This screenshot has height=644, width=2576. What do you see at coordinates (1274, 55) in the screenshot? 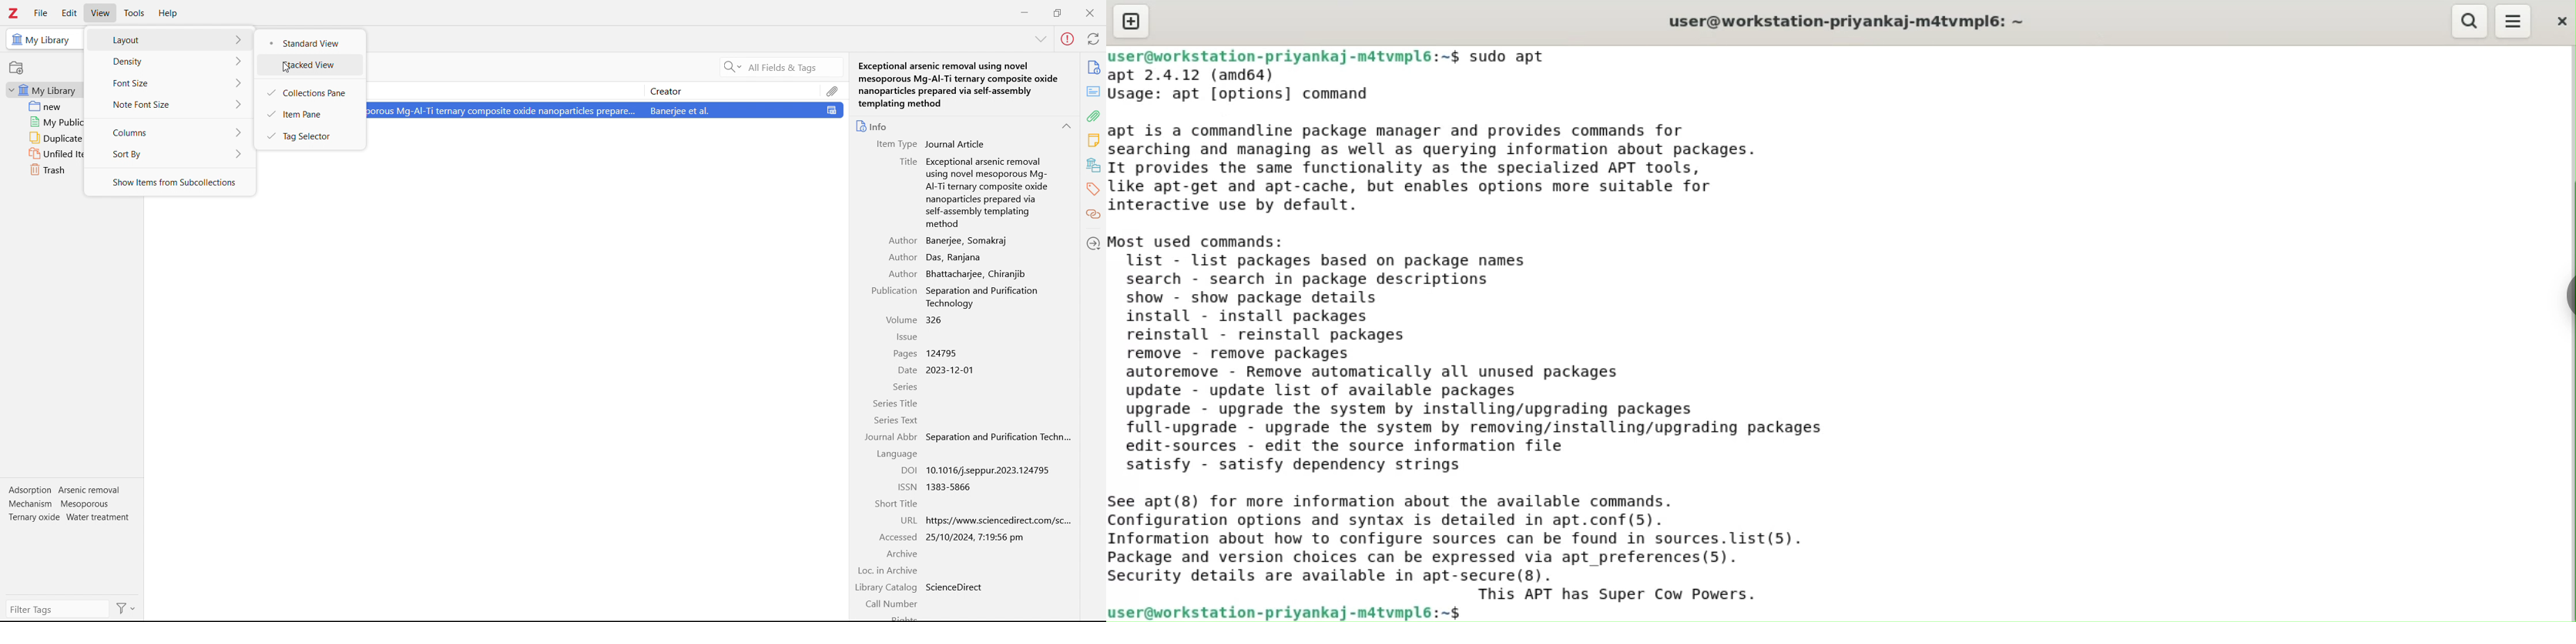
I see `user@workstation-priyankaj-matvmplé:-` at bounding box center [1274, 55].